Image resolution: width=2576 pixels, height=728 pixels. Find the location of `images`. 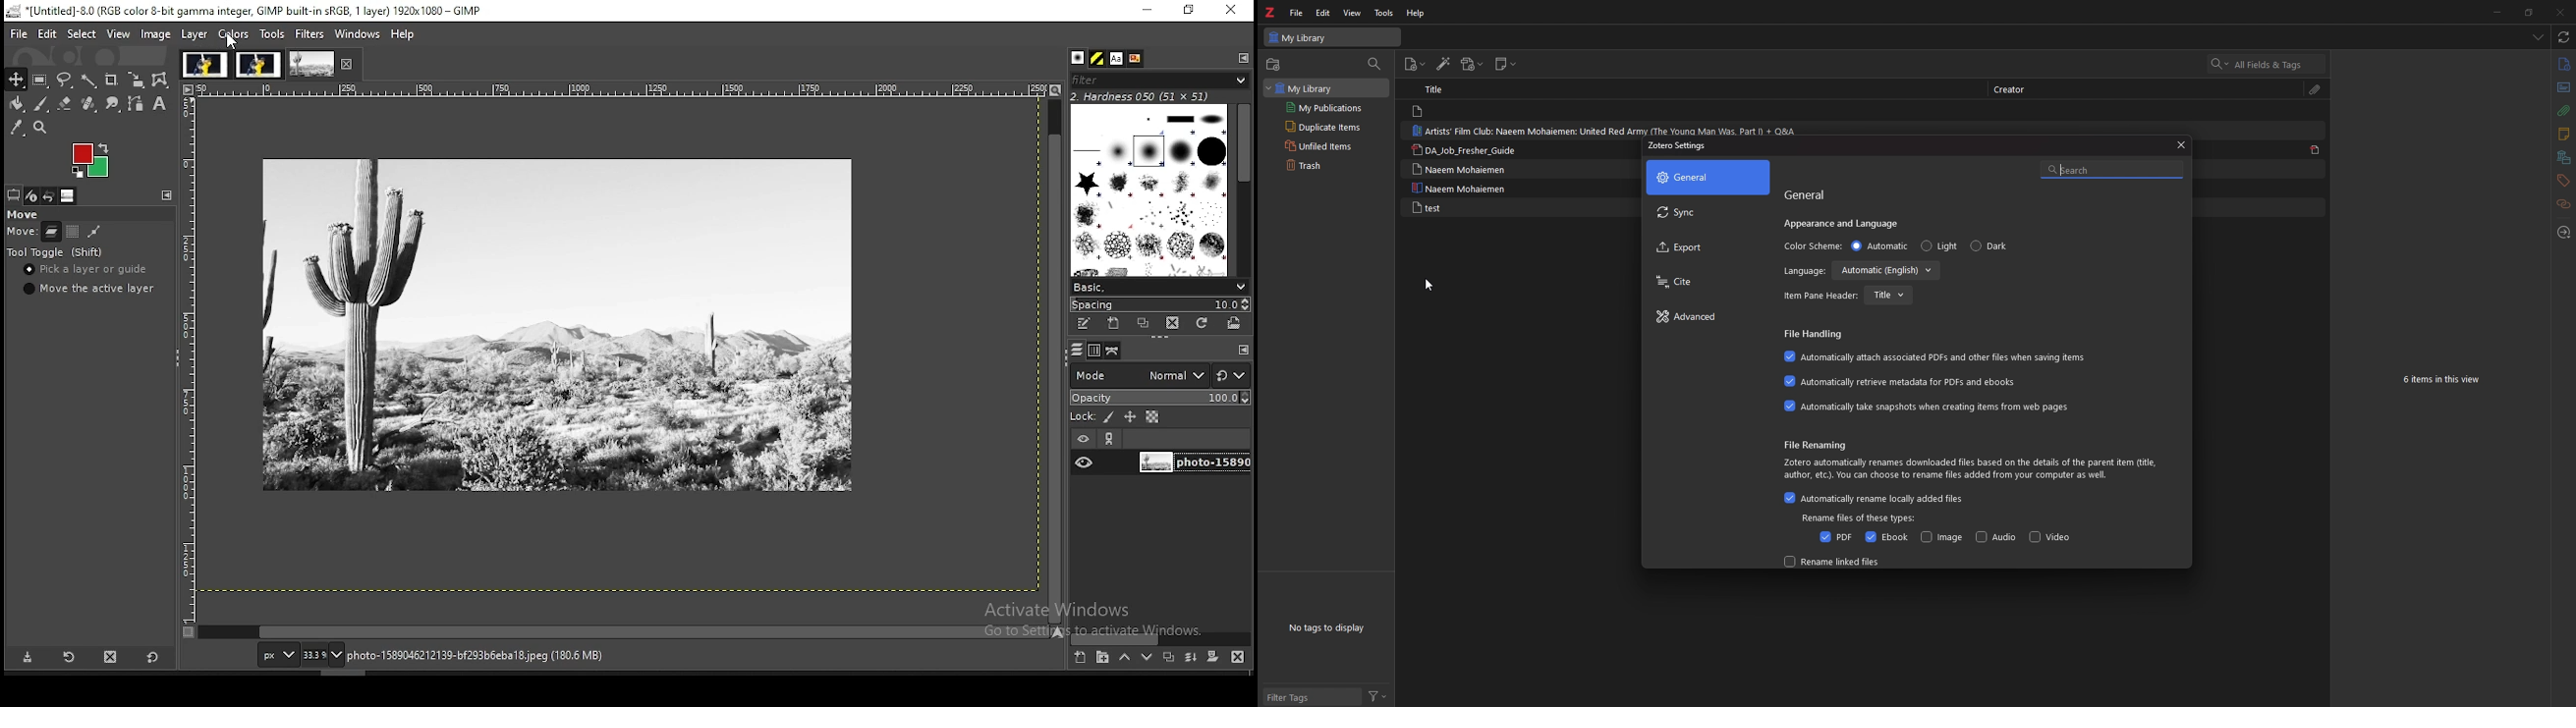

images is located at coordinates (69, 196).